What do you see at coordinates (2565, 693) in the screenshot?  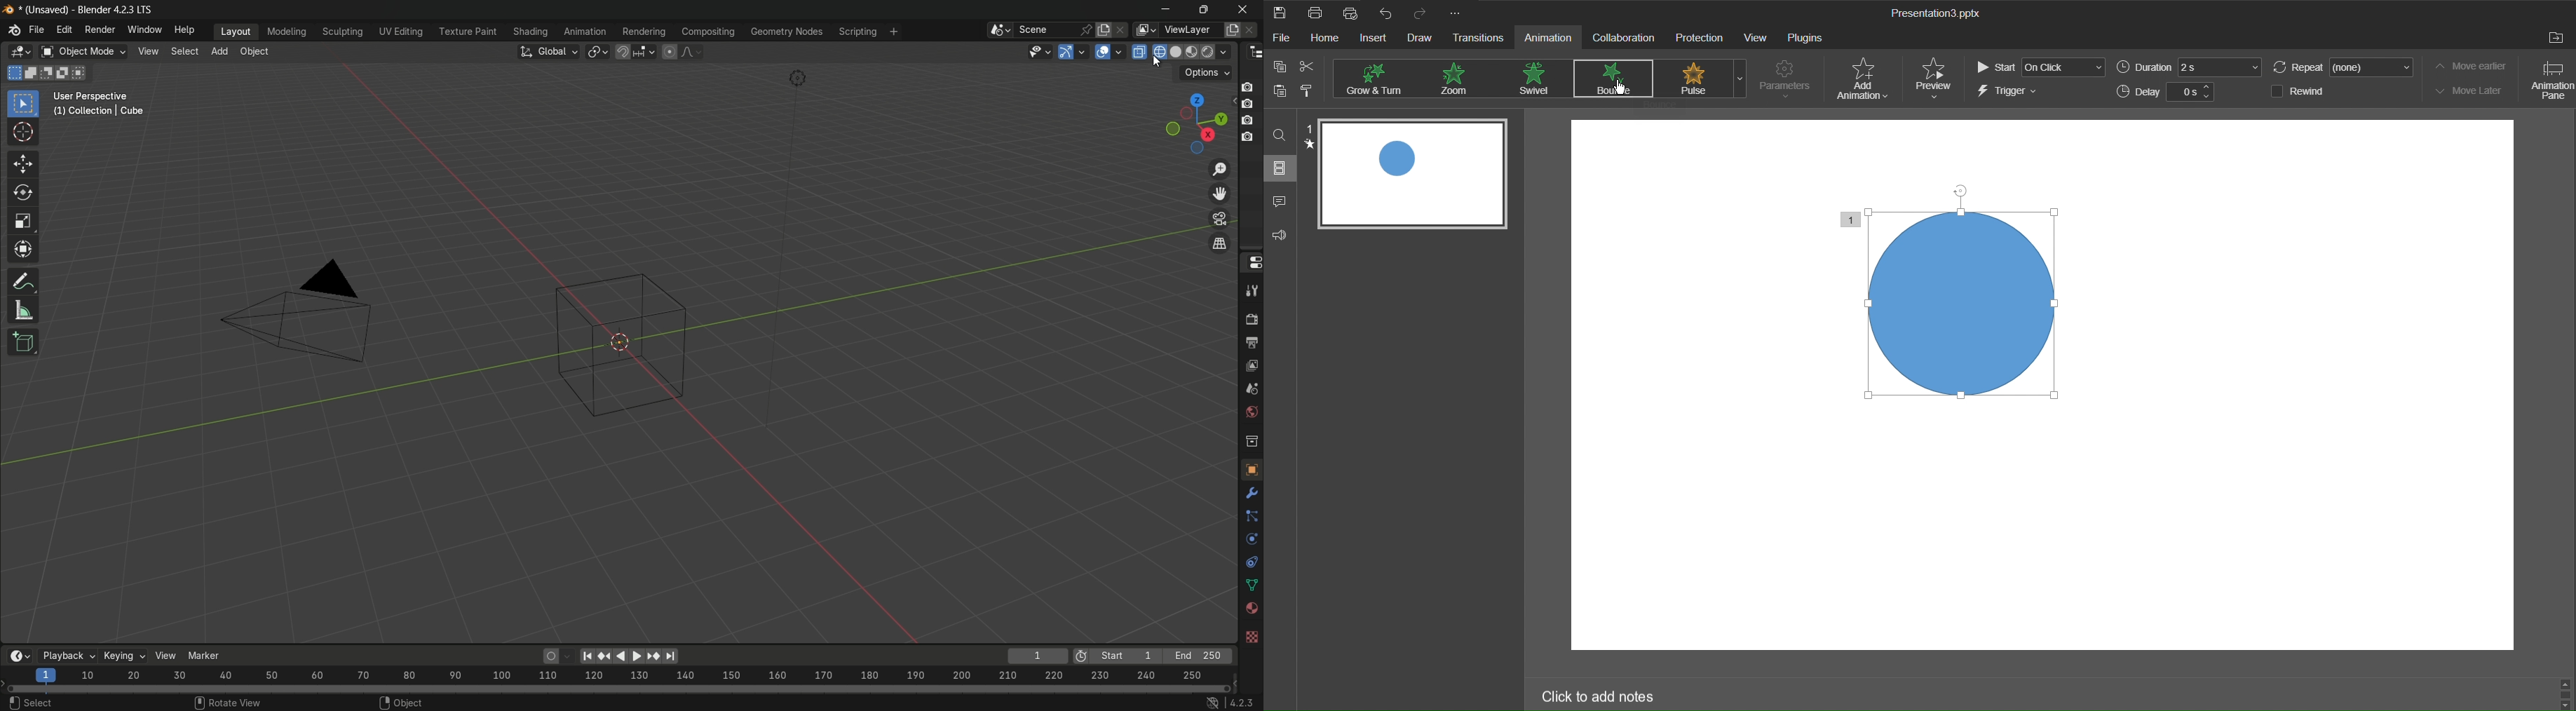 I see `scroll` at bounding box center [2565, 693].